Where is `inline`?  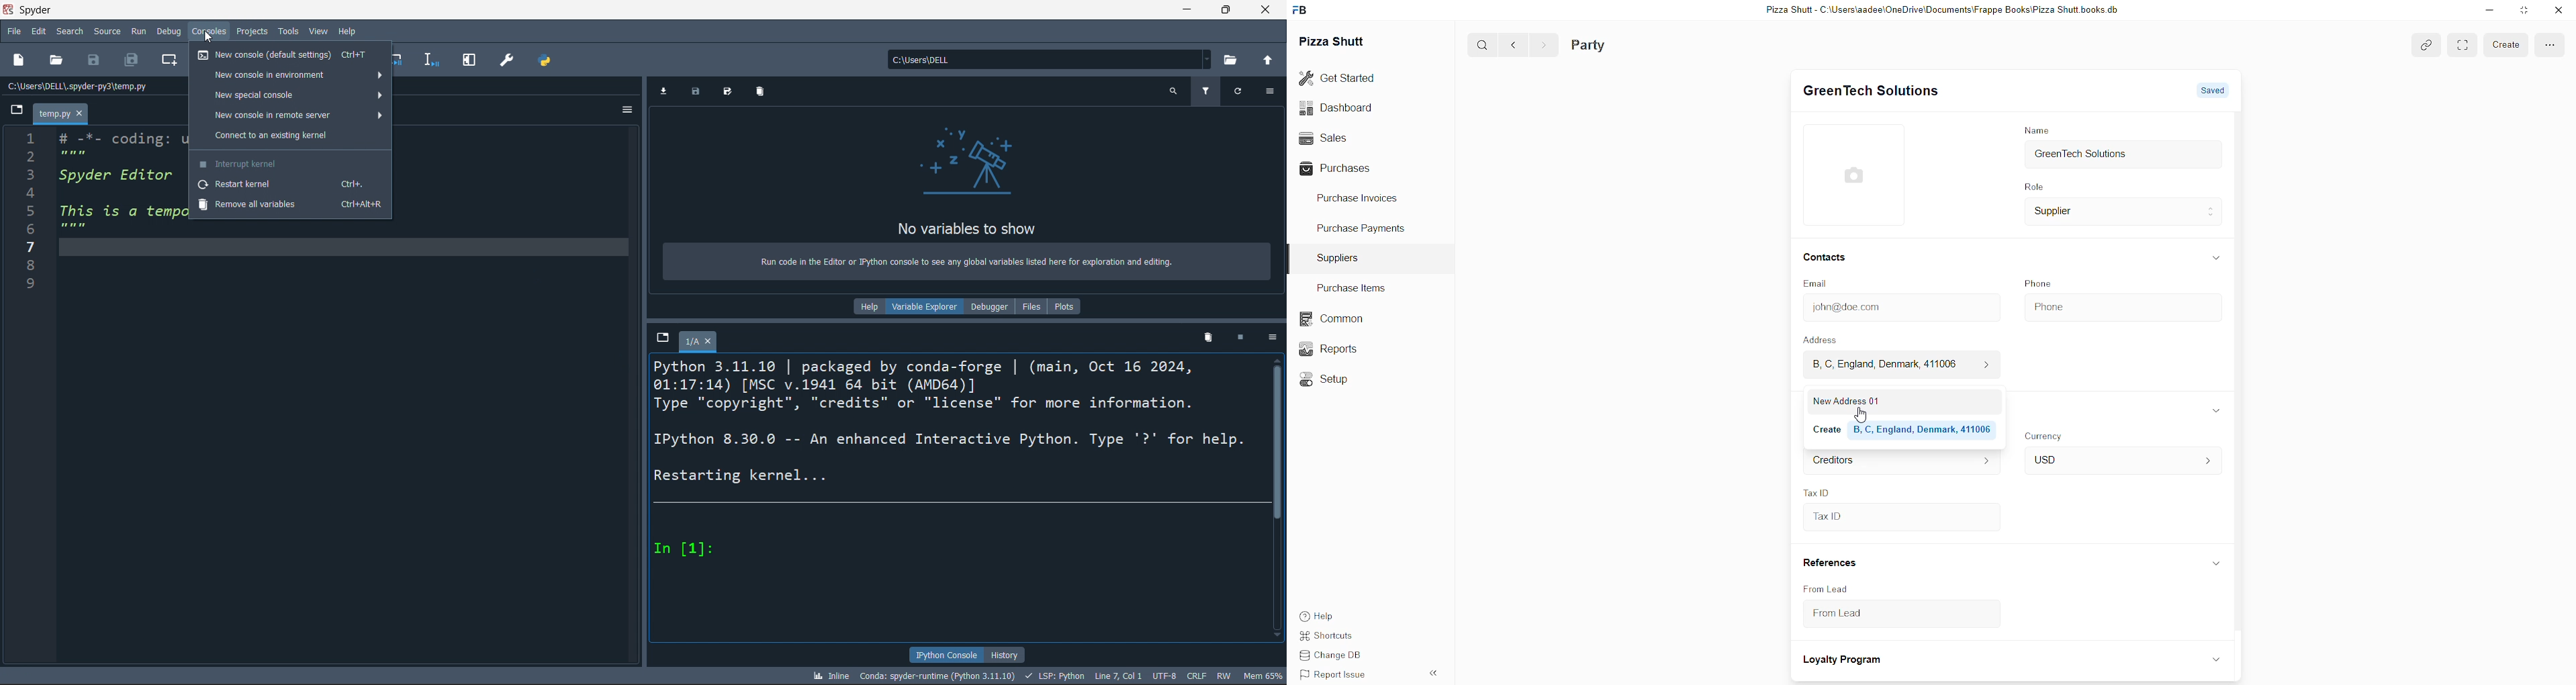
inline is located at coordinates (830, 676).